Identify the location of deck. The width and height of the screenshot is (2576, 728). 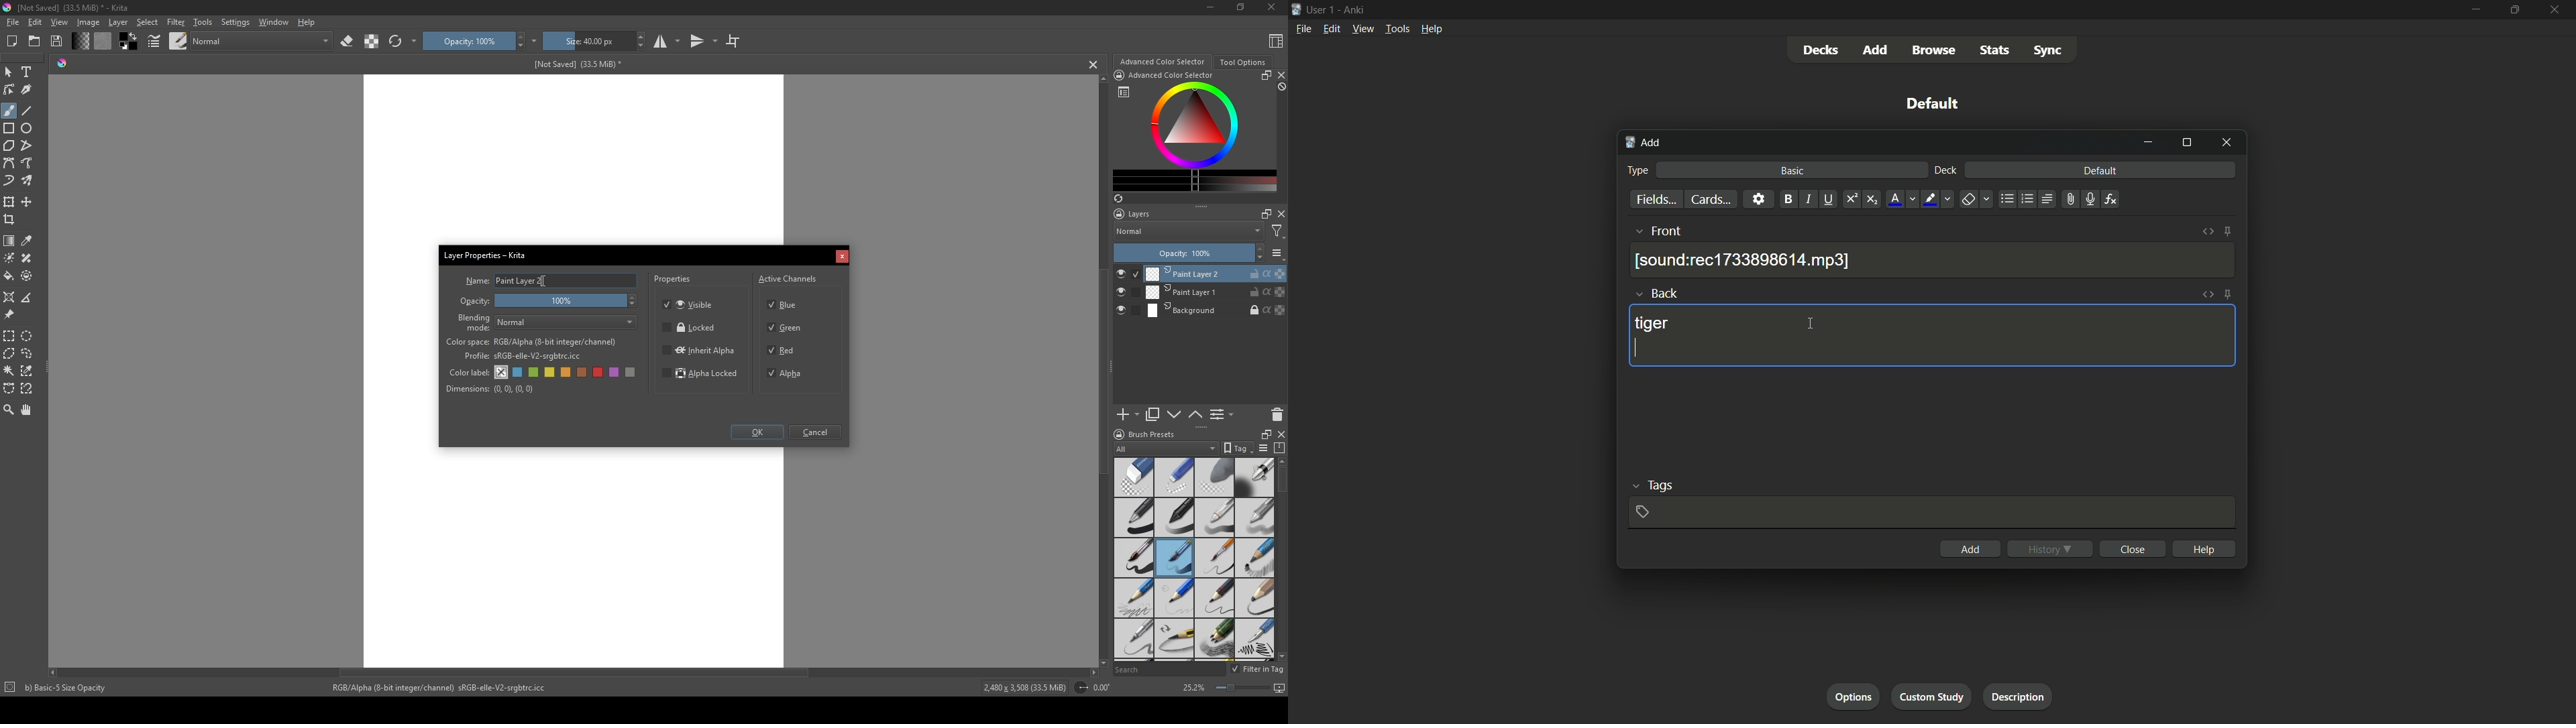
(1945, 171).